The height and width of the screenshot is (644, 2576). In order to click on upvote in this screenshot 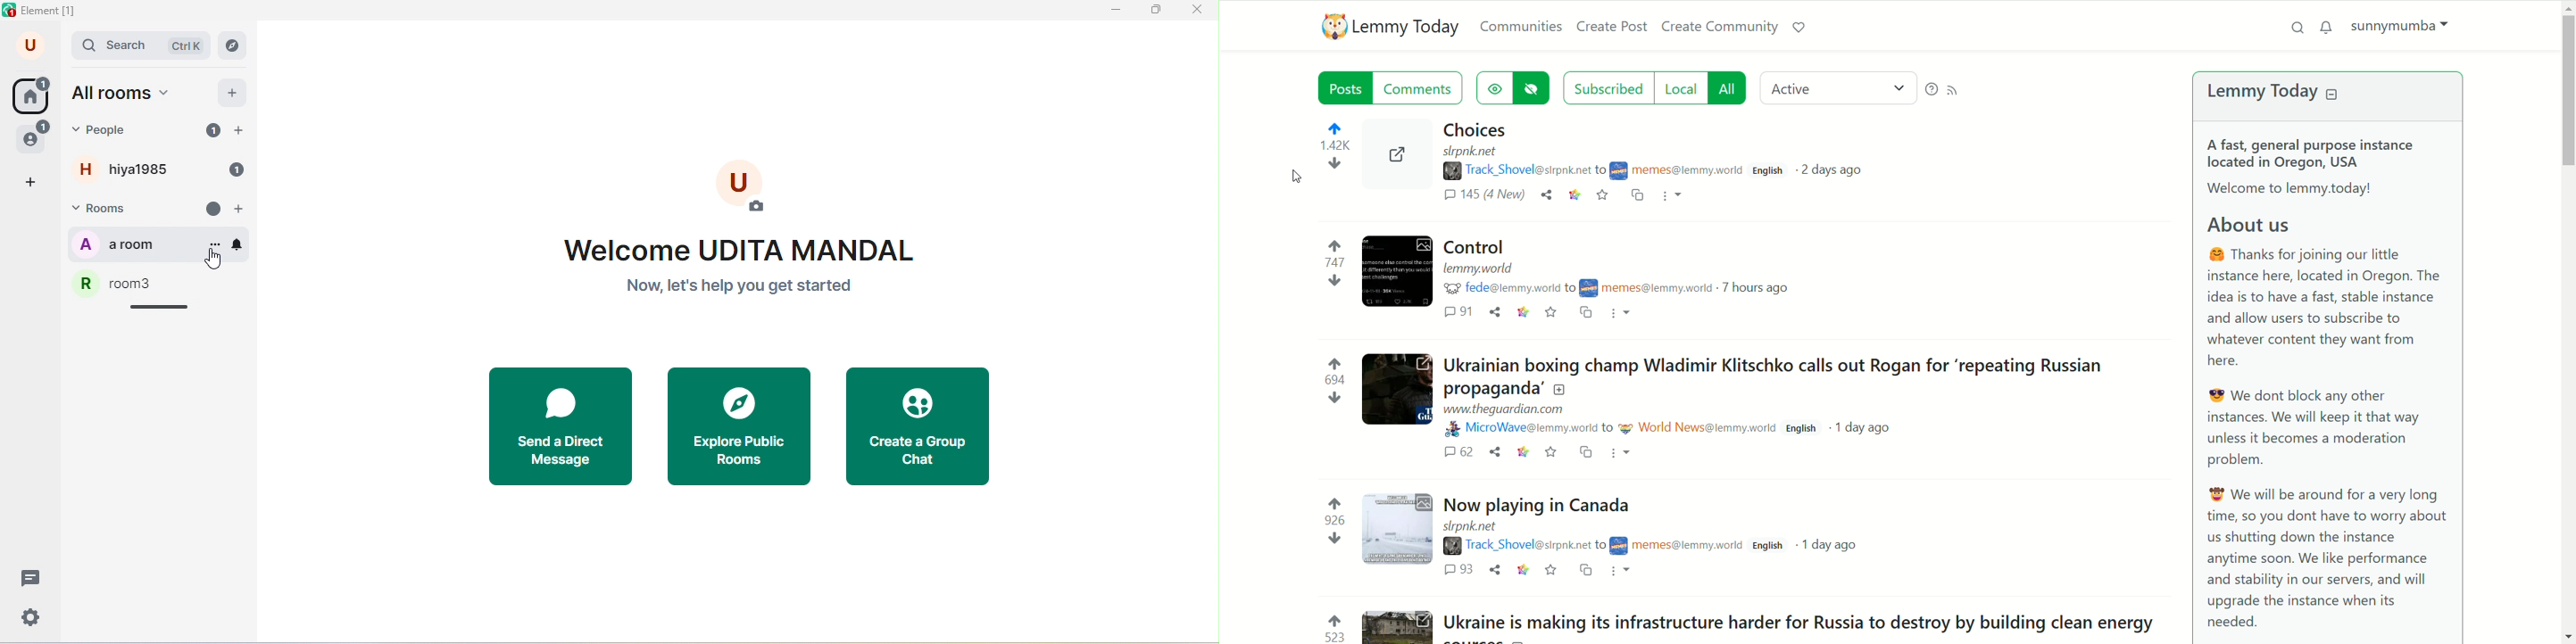, I will do `click(1334, 501)`.